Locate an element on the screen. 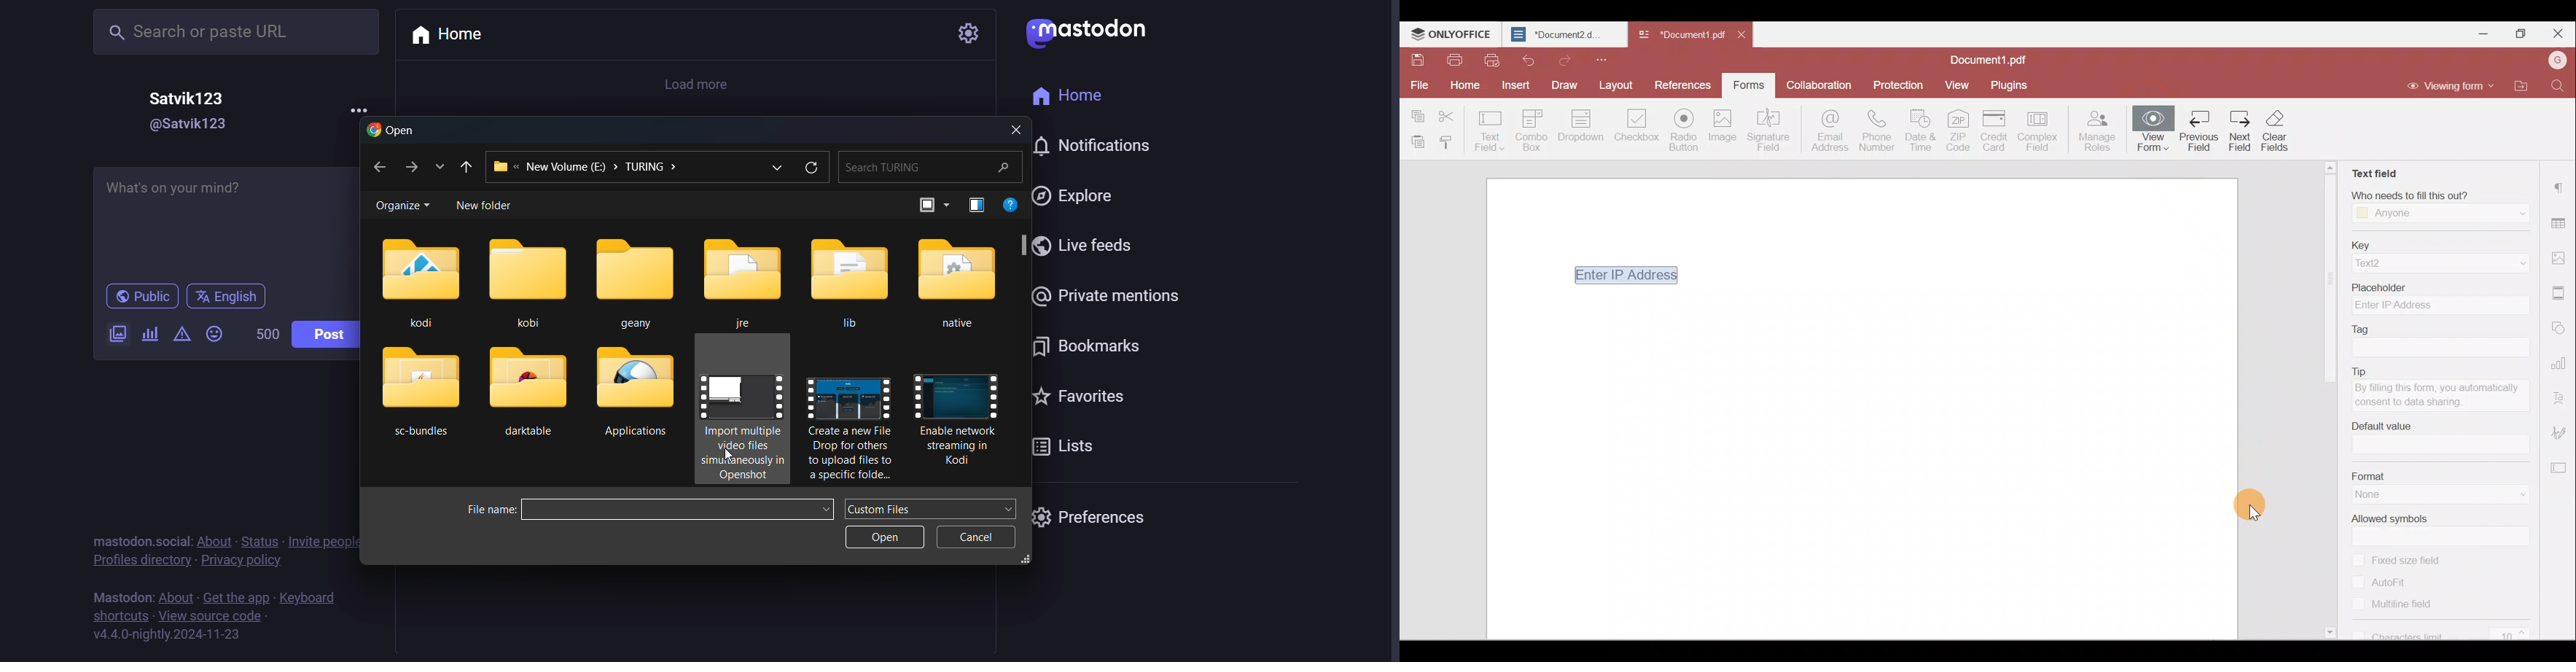 The width and height of the screenshot is (2576, 672). darktable is located at coordinates (526, 396).